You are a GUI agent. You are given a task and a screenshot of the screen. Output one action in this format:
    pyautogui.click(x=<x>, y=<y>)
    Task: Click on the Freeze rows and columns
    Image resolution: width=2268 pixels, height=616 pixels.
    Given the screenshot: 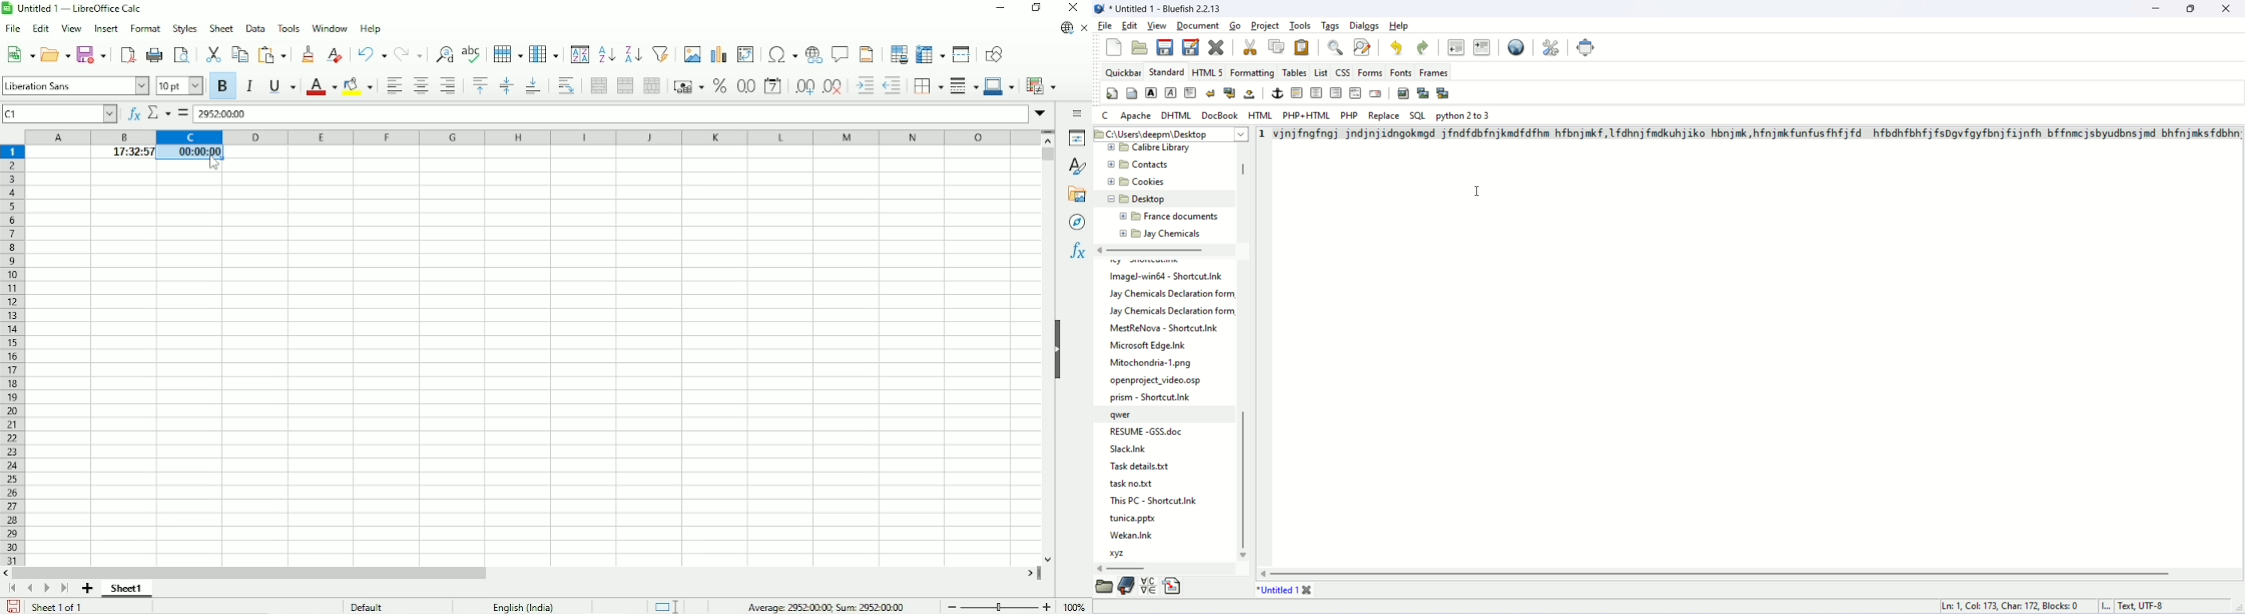 What is the action you would take?
    pyautogui.click(x=930, y=54)
    